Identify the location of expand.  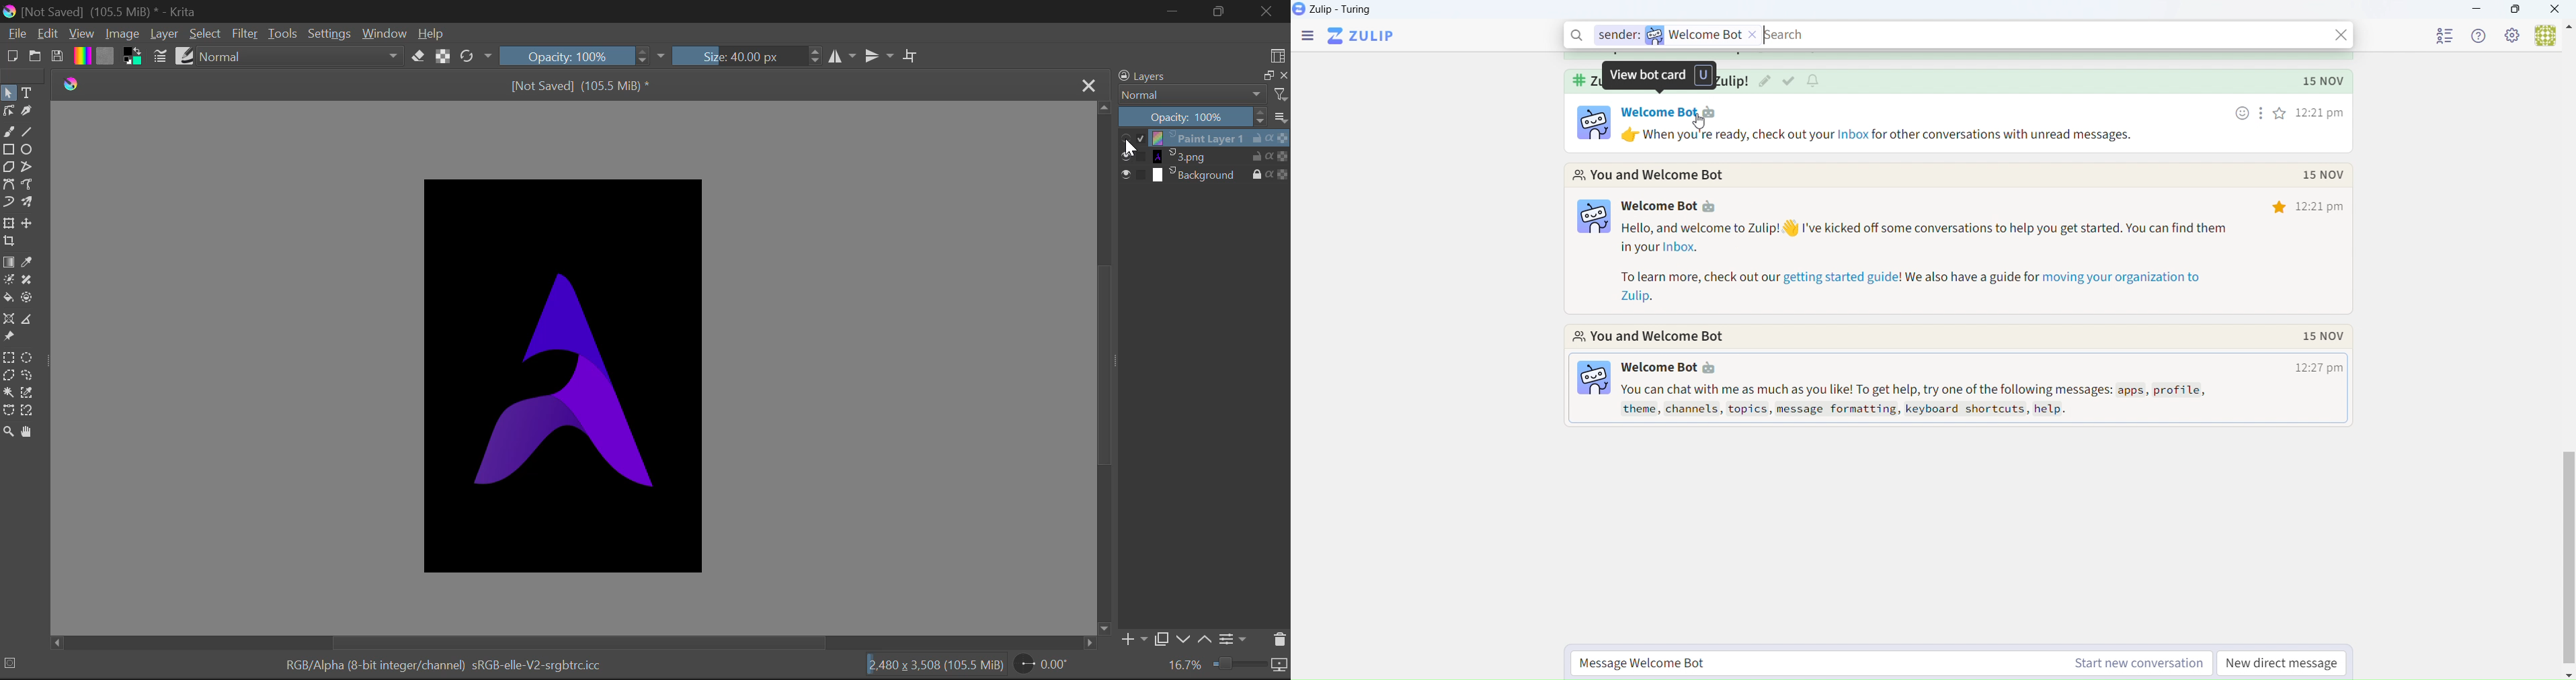
(661, 57).